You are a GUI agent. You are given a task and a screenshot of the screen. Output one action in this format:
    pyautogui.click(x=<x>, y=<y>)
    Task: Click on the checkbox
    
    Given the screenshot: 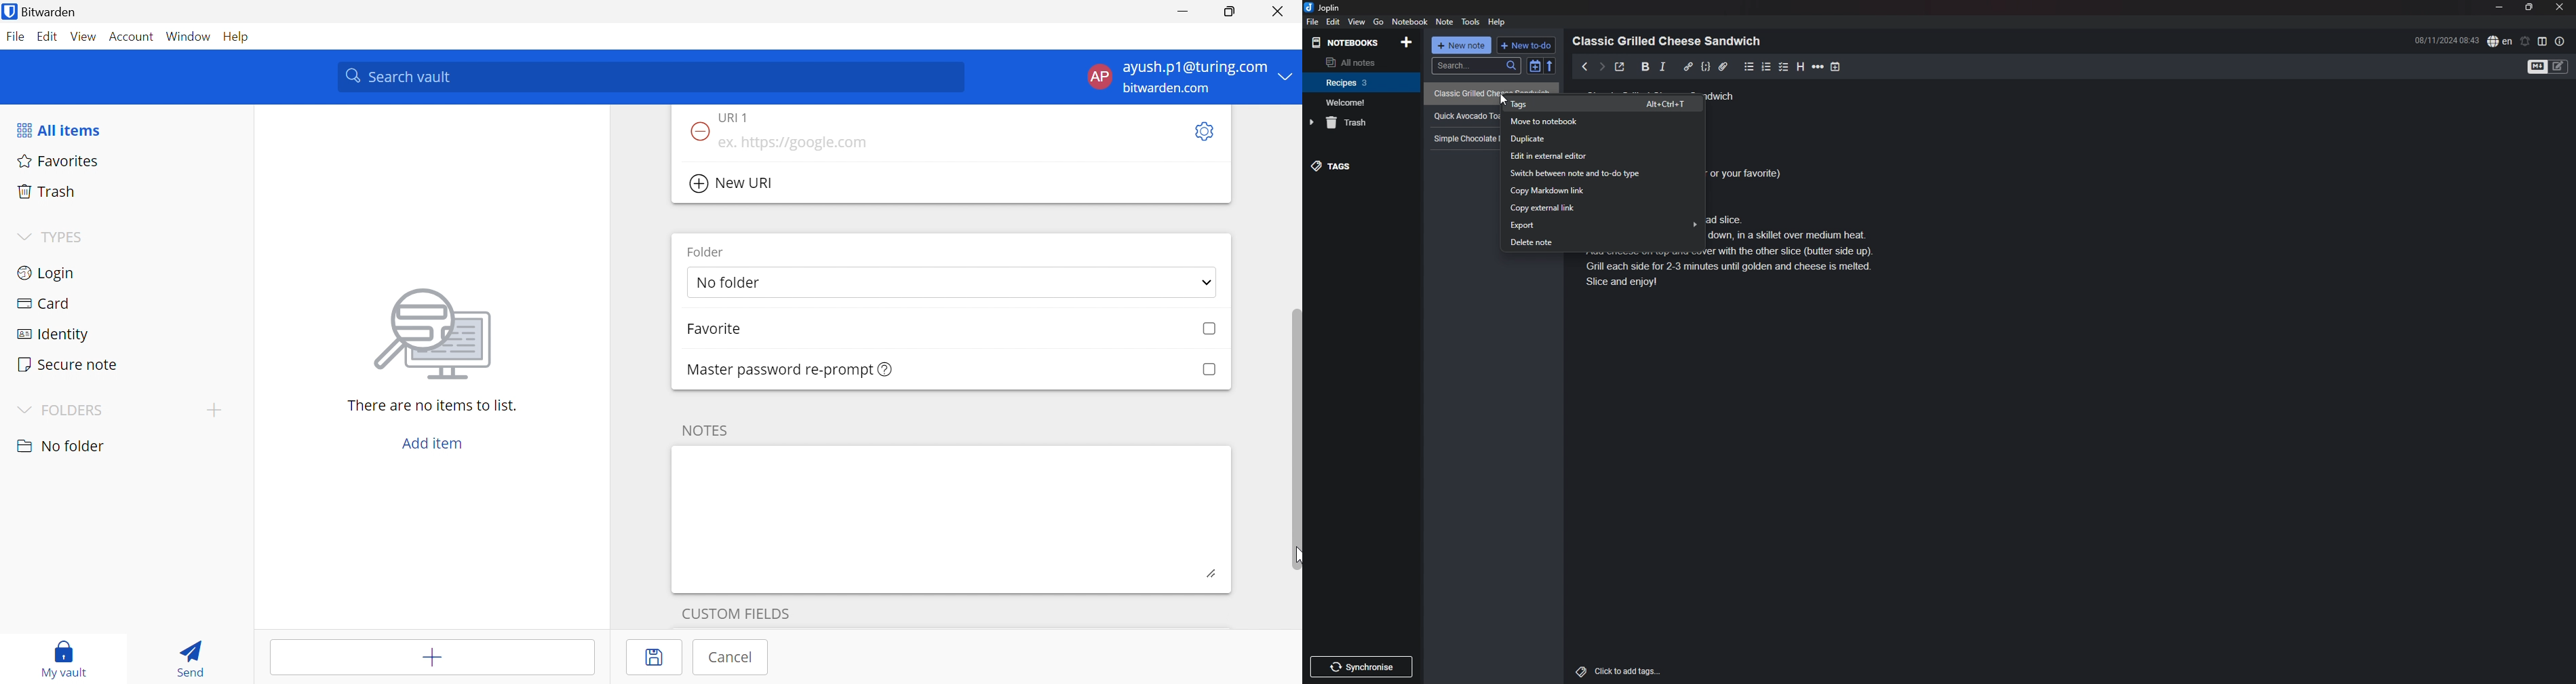 What is the action you would take?
    pyautogui.click(x=1784, y=66)
    